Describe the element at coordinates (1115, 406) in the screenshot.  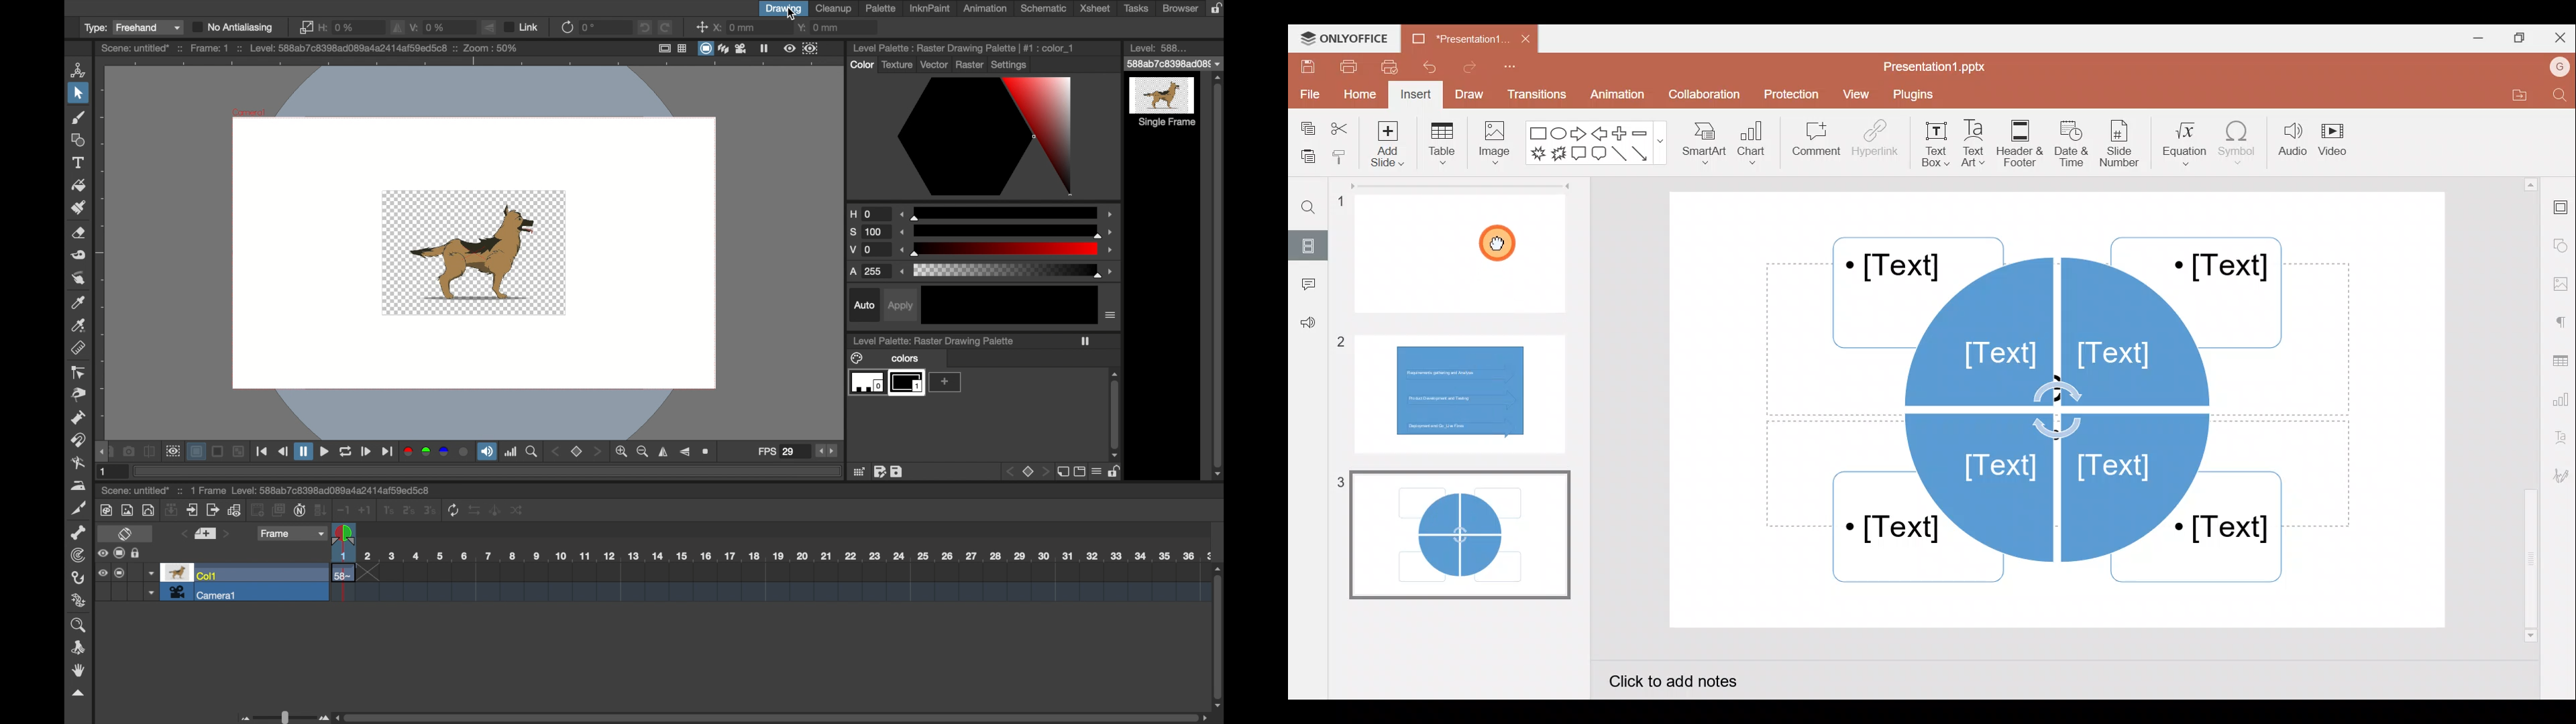
I see `scroll bar` at that location.